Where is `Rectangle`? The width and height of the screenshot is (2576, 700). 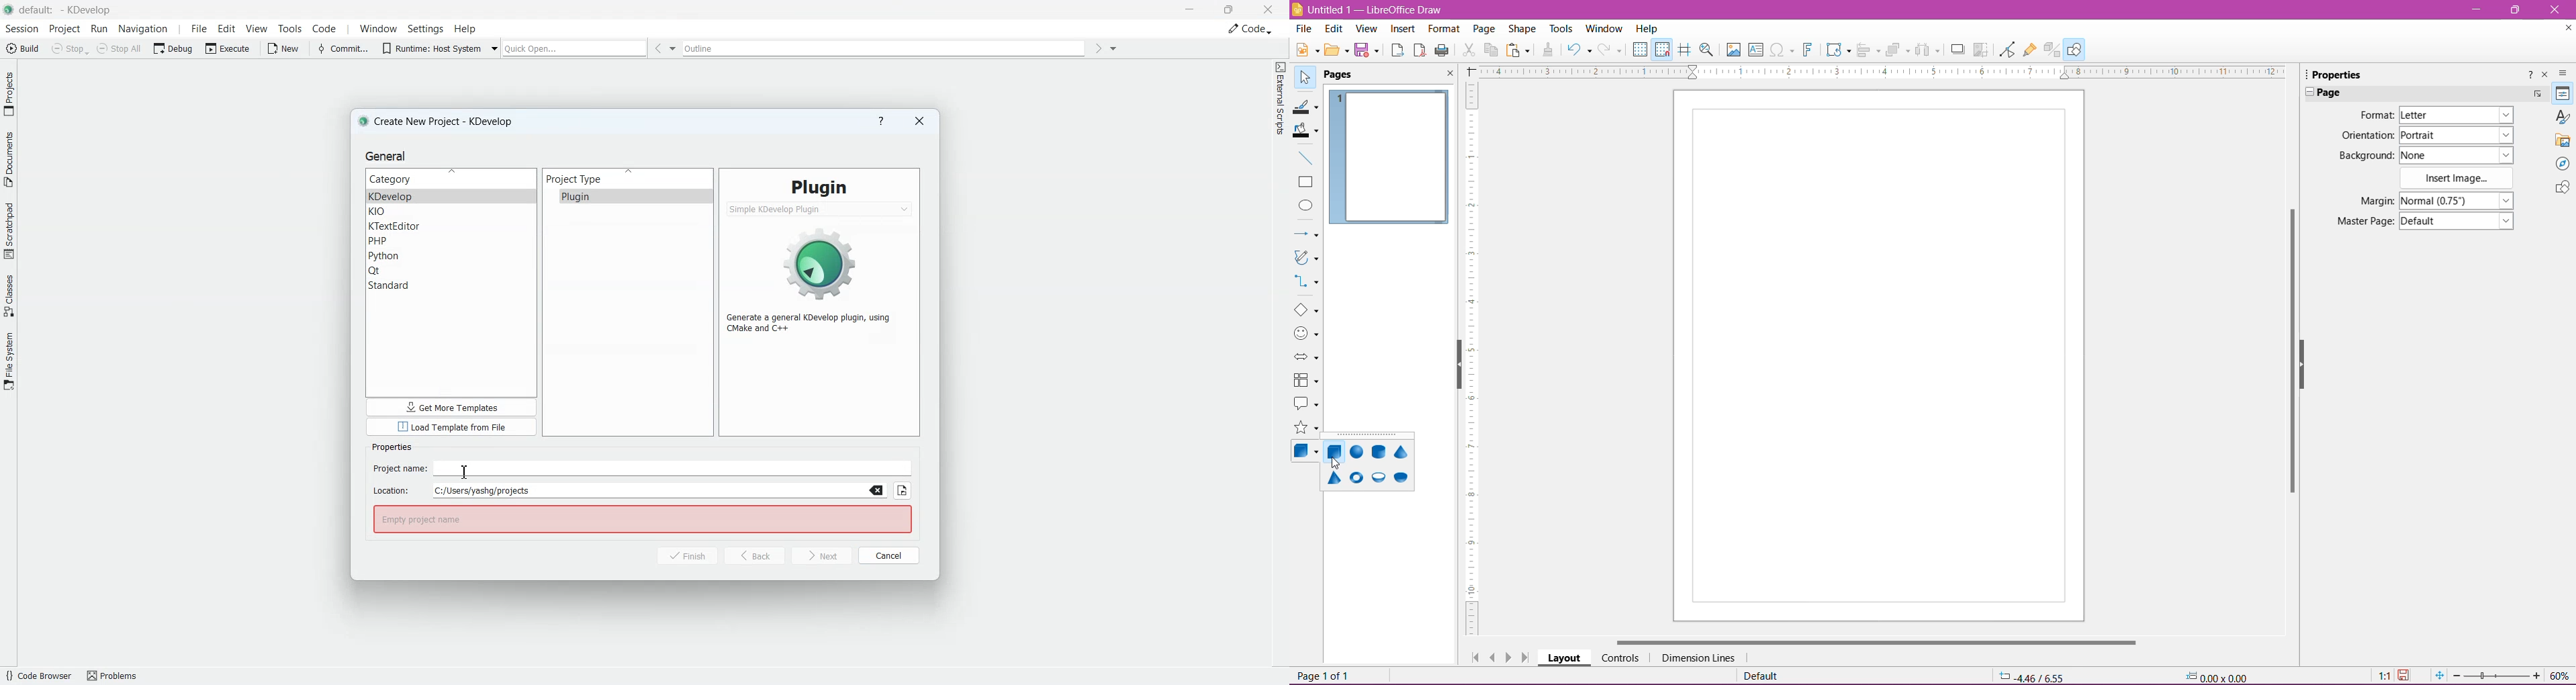
Rectangle is located at coordinates (1305, 182).